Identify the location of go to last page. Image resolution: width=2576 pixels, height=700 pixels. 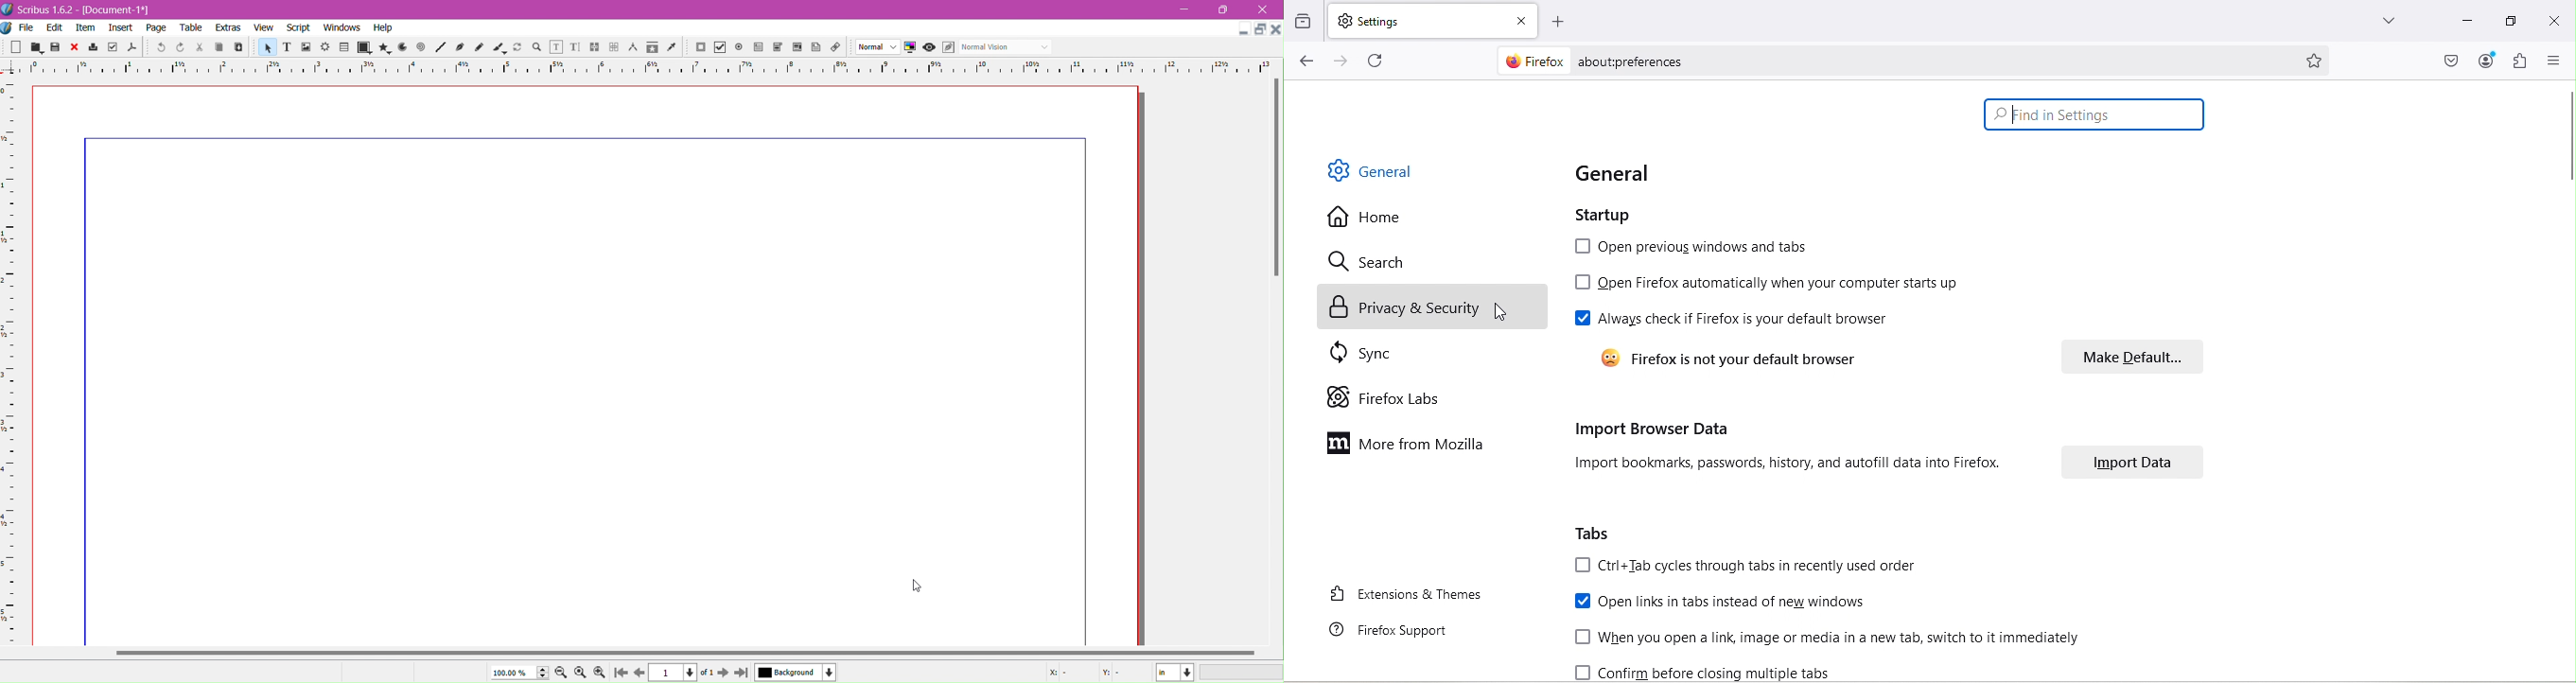
(741, 674).